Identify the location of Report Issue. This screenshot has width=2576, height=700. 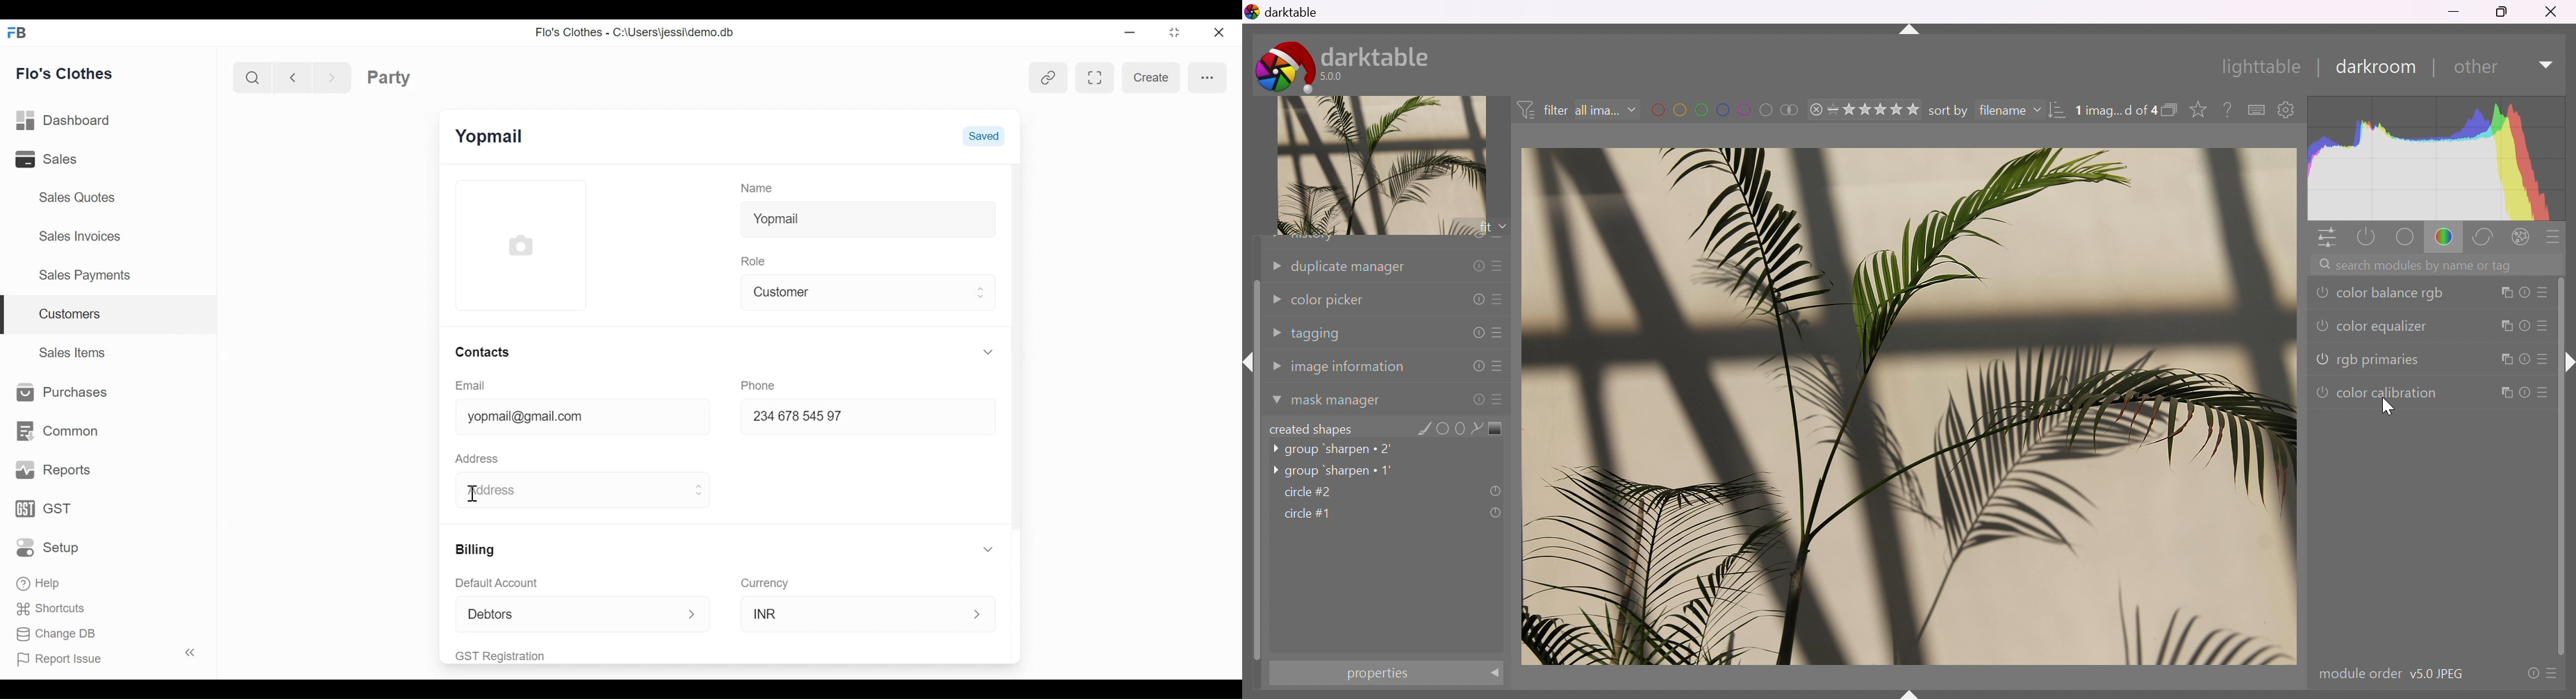
(100, 656).